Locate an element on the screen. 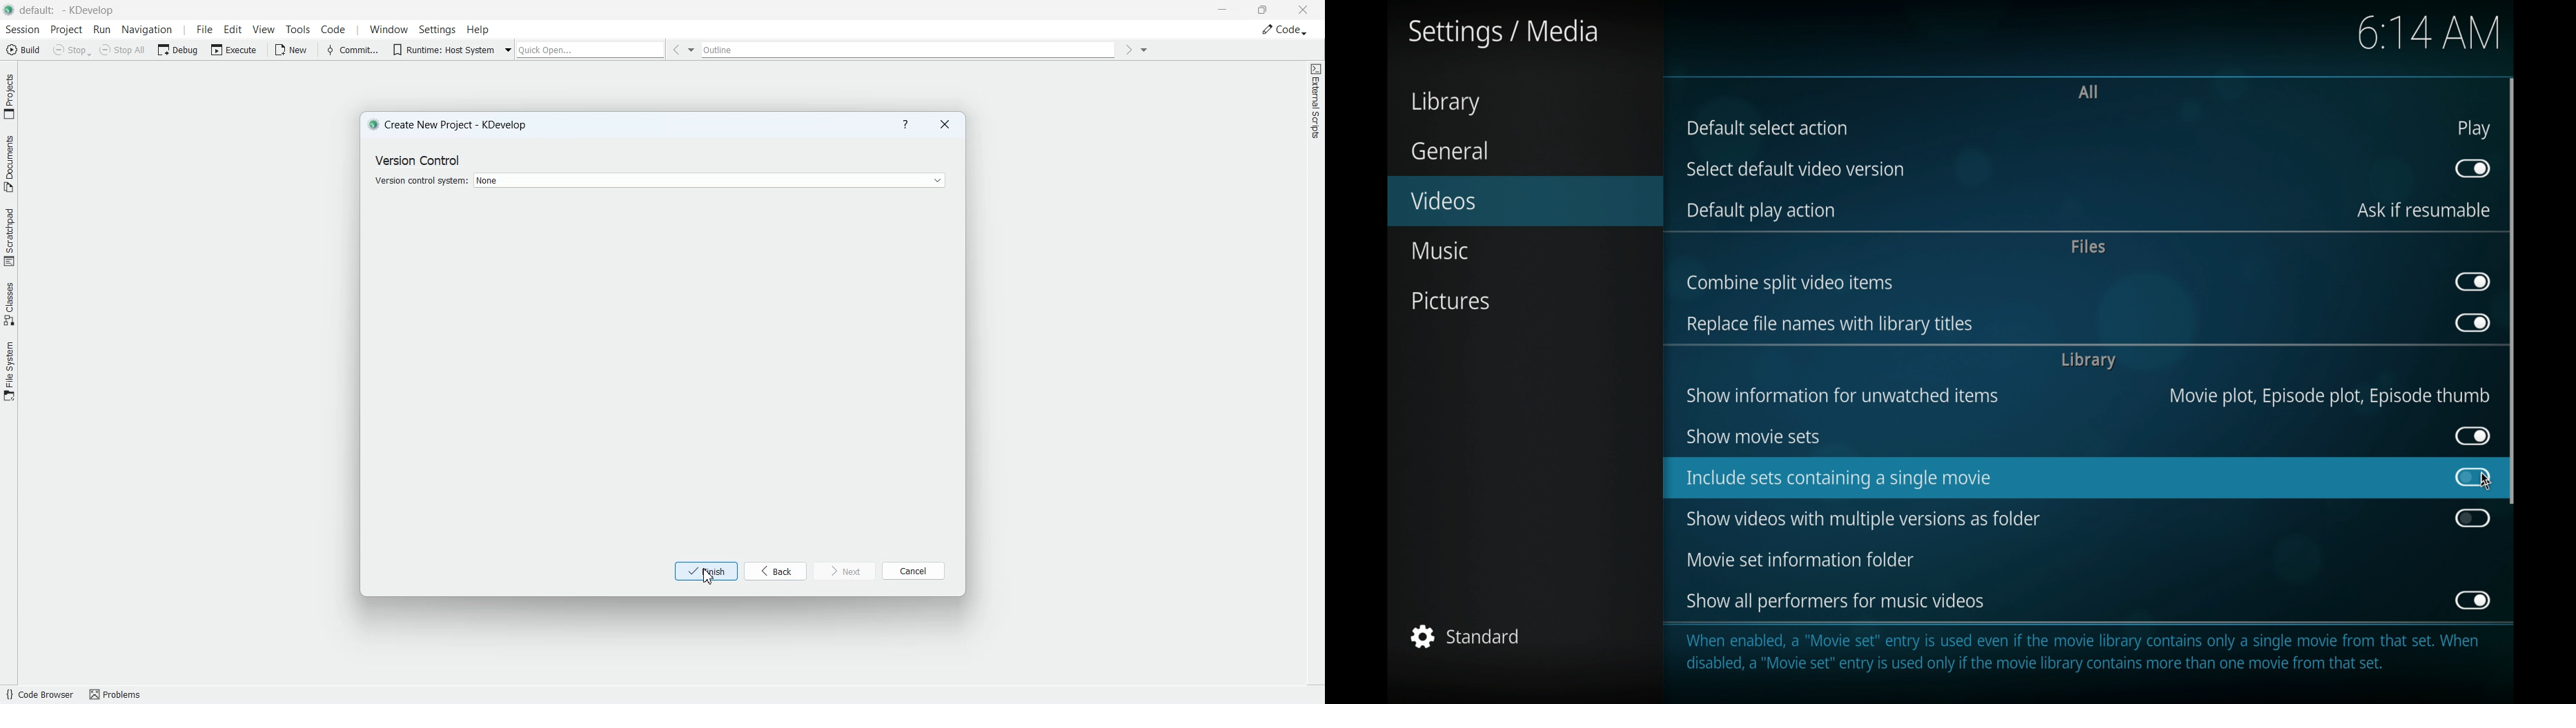  files is located at coordinates (2089, 246).